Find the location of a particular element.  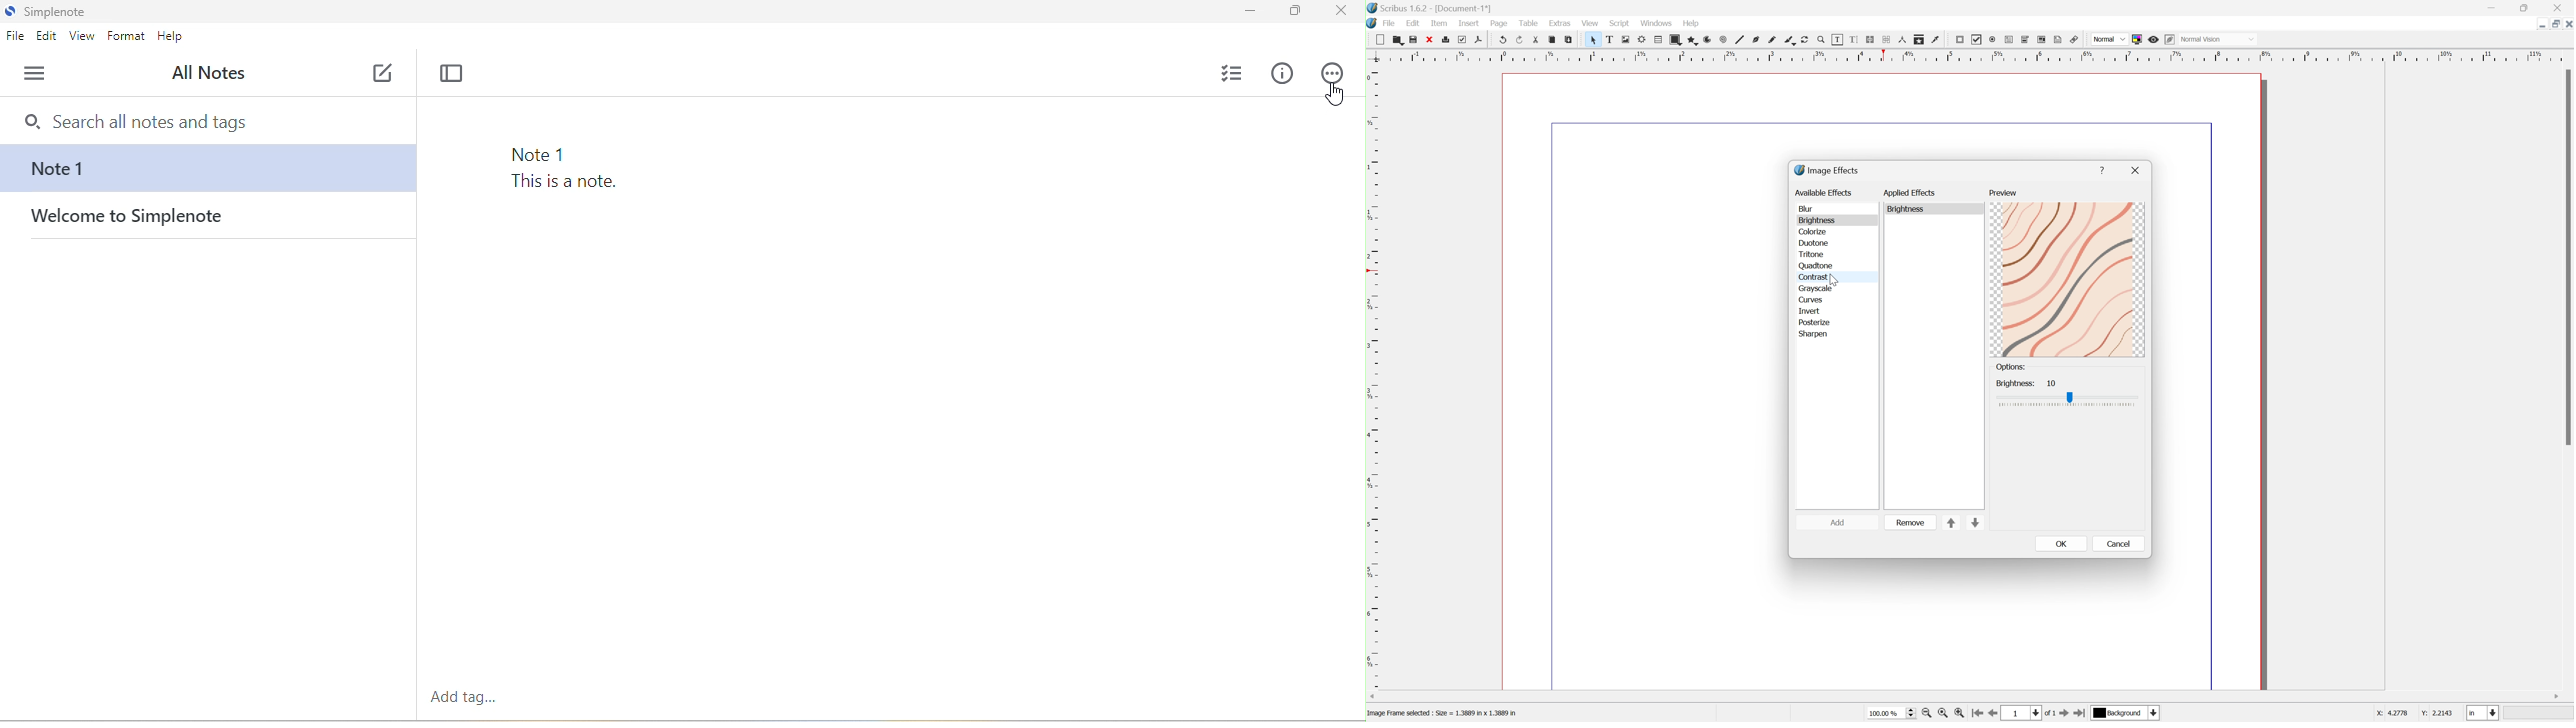

preview brightness increased is located at coordinates (2069, 279).